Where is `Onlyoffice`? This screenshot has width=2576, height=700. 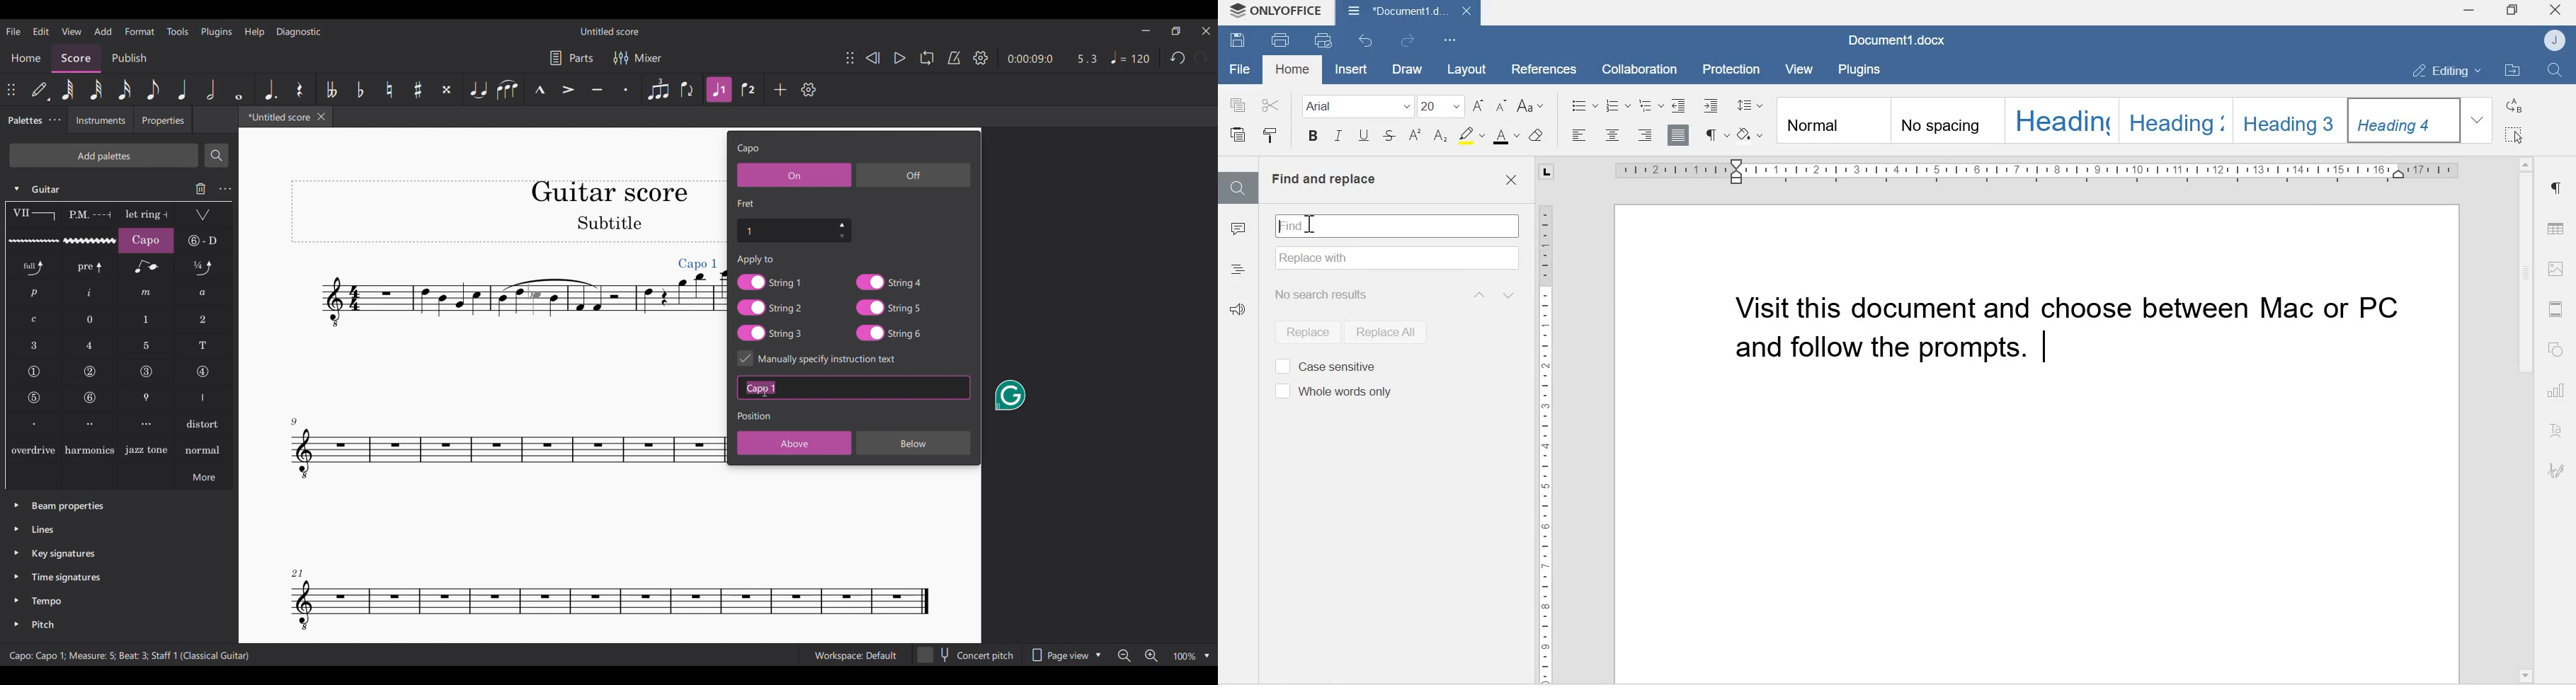
Onlyoffice is located at coordinates (1277, 12).